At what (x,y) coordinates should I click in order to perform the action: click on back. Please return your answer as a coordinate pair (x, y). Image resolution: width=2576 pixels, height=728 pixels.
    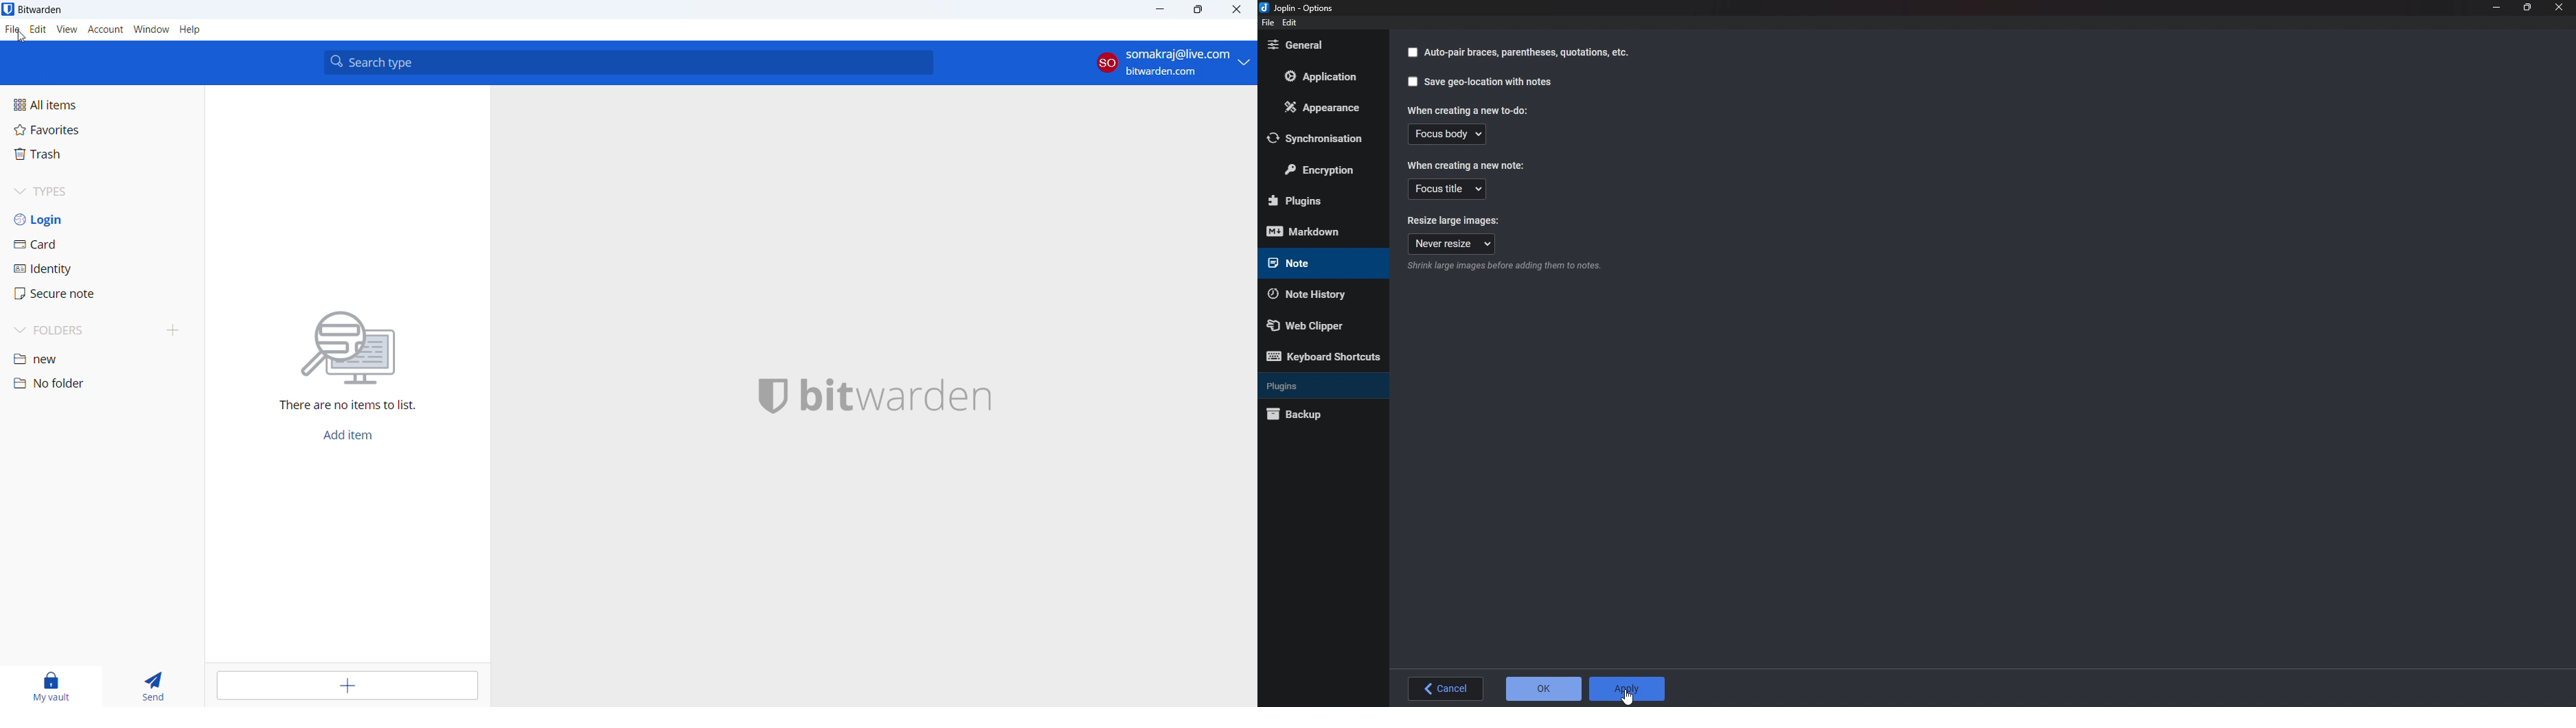
    Looking at the image, I should click on (1446, 687).